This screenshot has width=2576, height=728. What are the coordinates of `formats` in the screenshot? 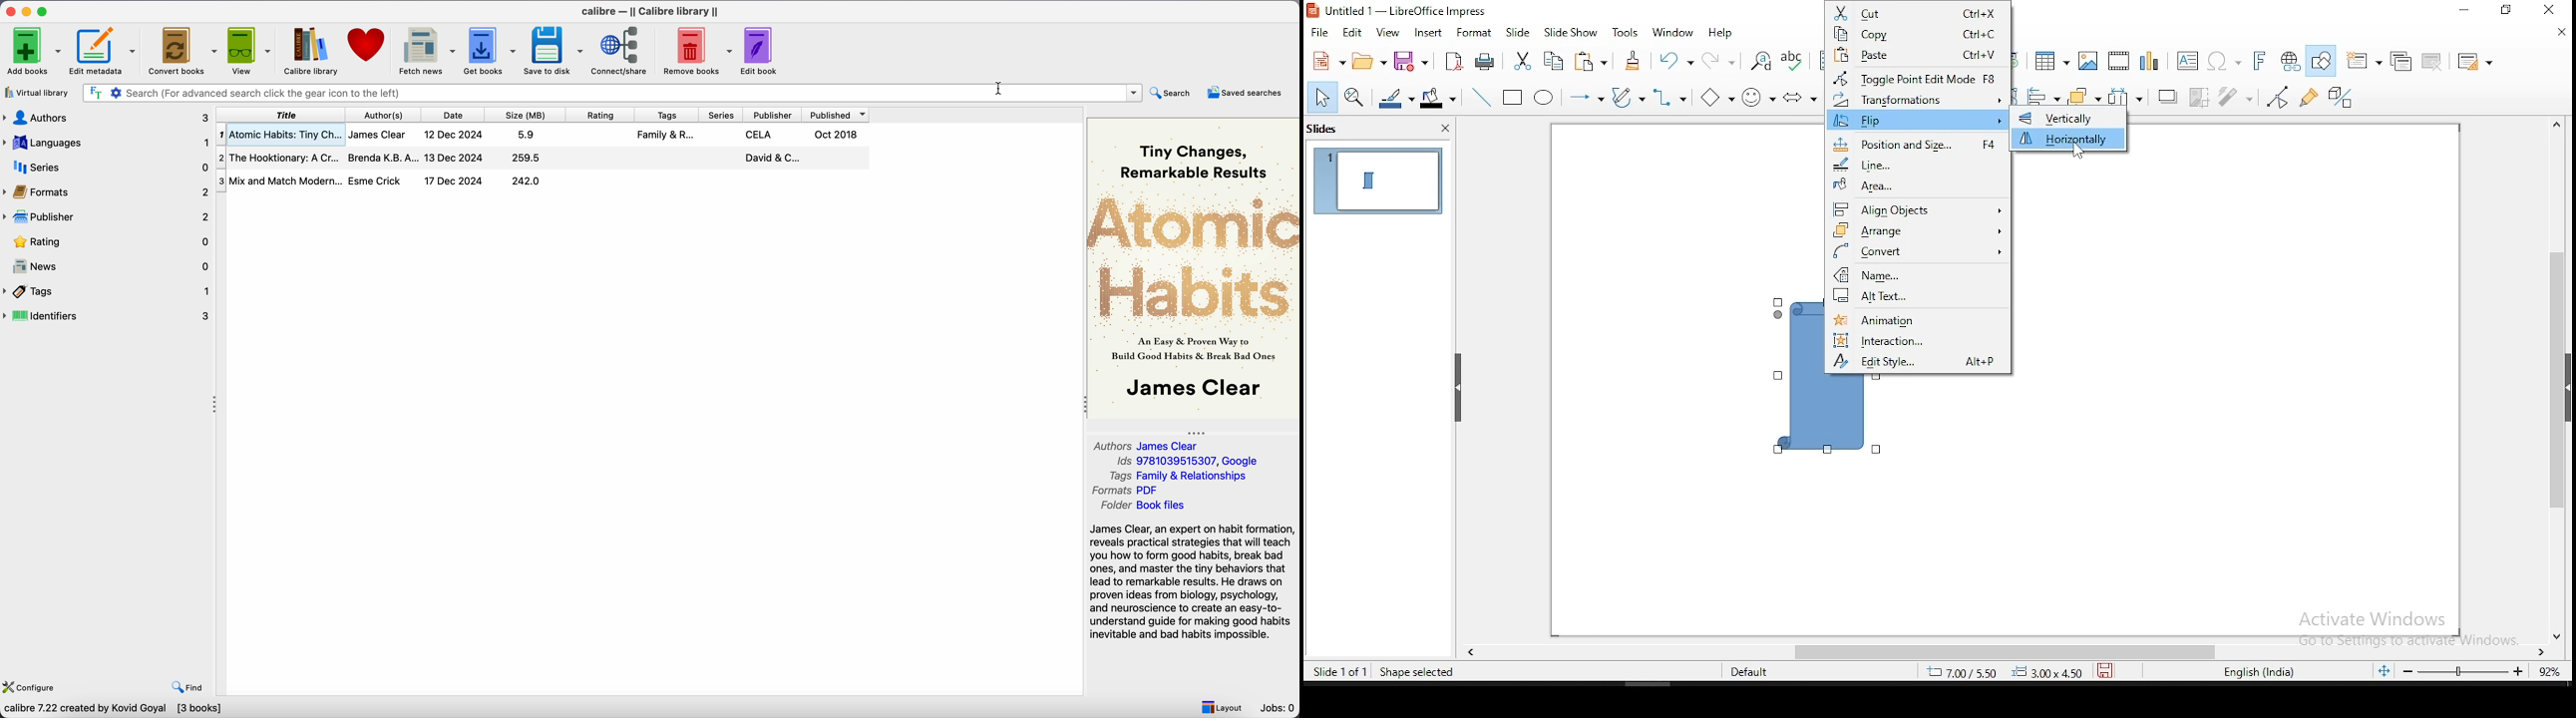 It's located at (109, 192).